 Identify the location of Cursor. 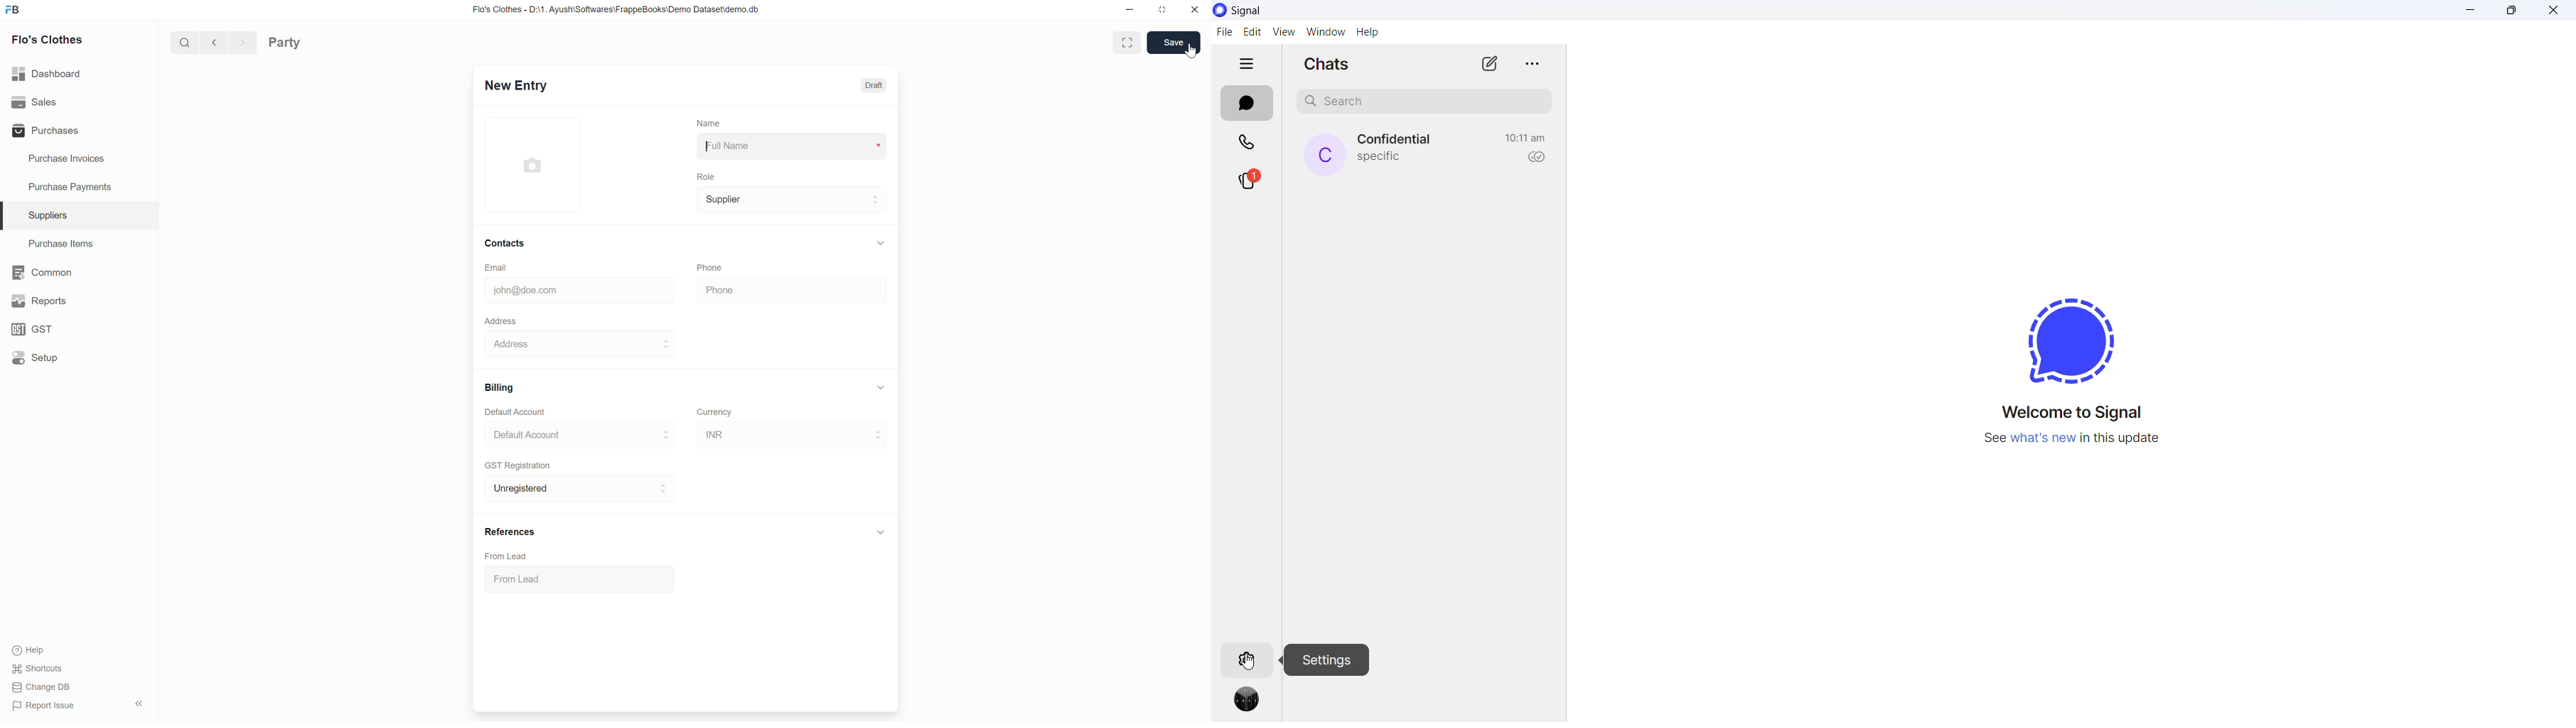
(1191, 51).